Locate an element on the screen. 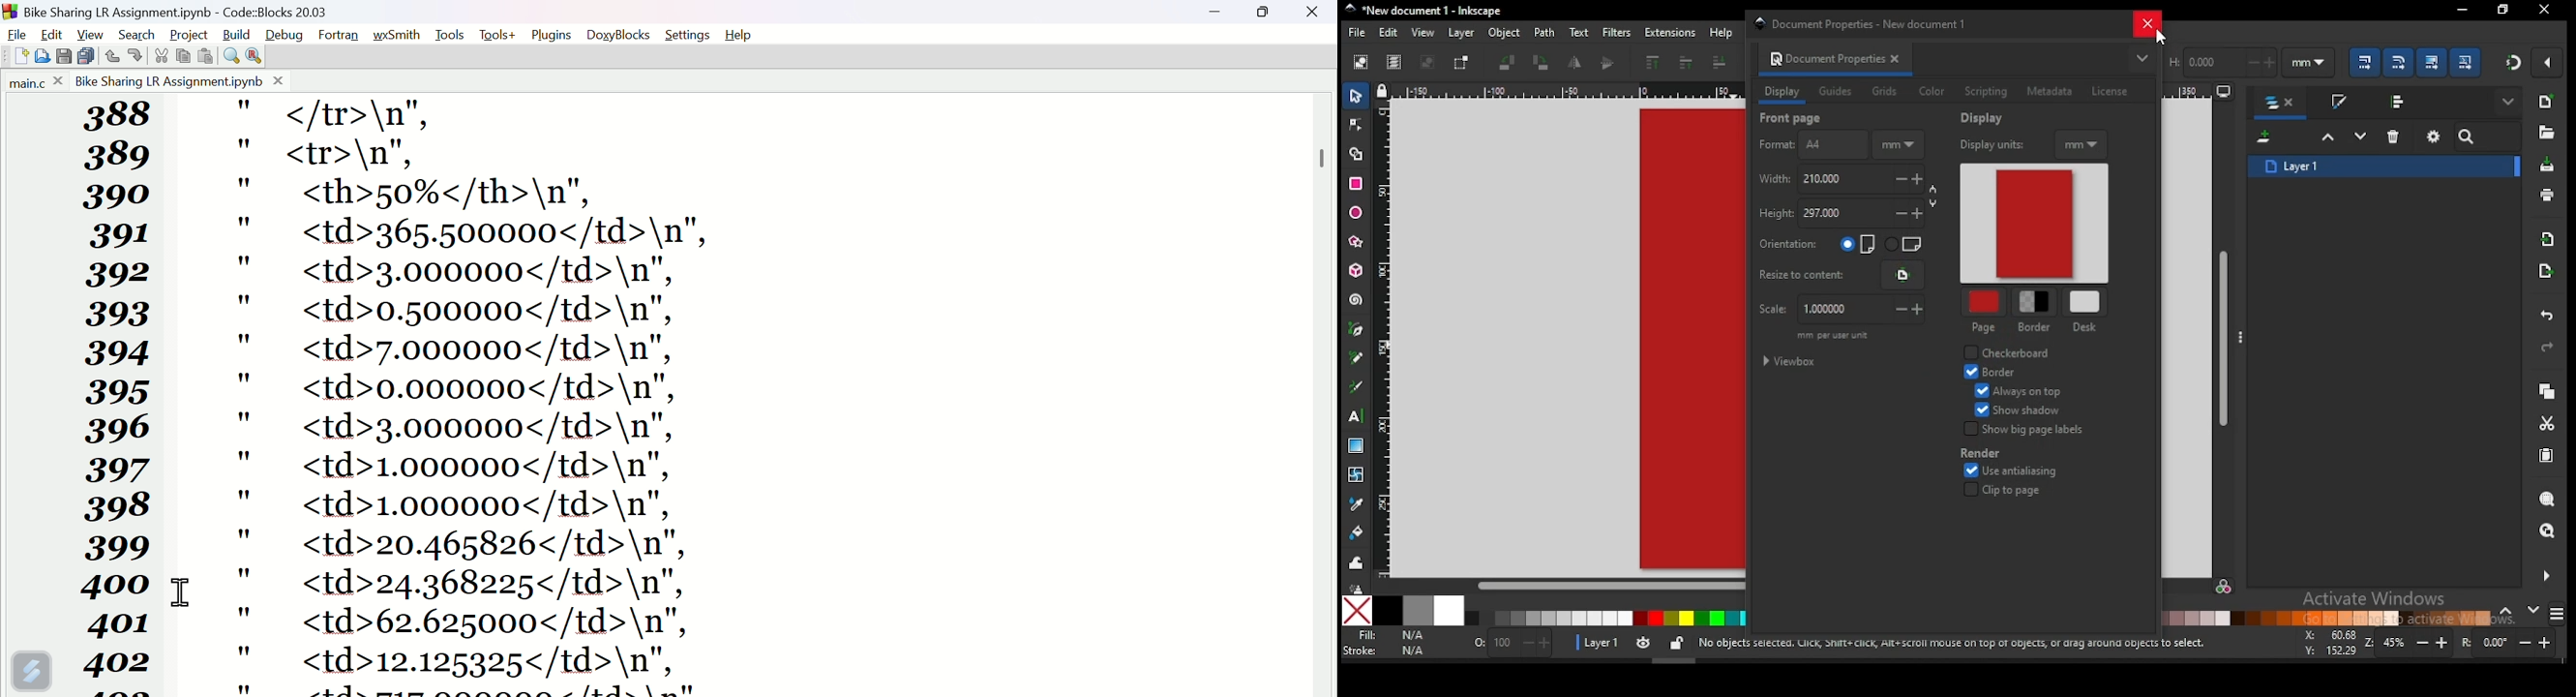 The height and width of the screenshot is (700, 2576). move patterns along with objects is located at coordinates (2465, 61).